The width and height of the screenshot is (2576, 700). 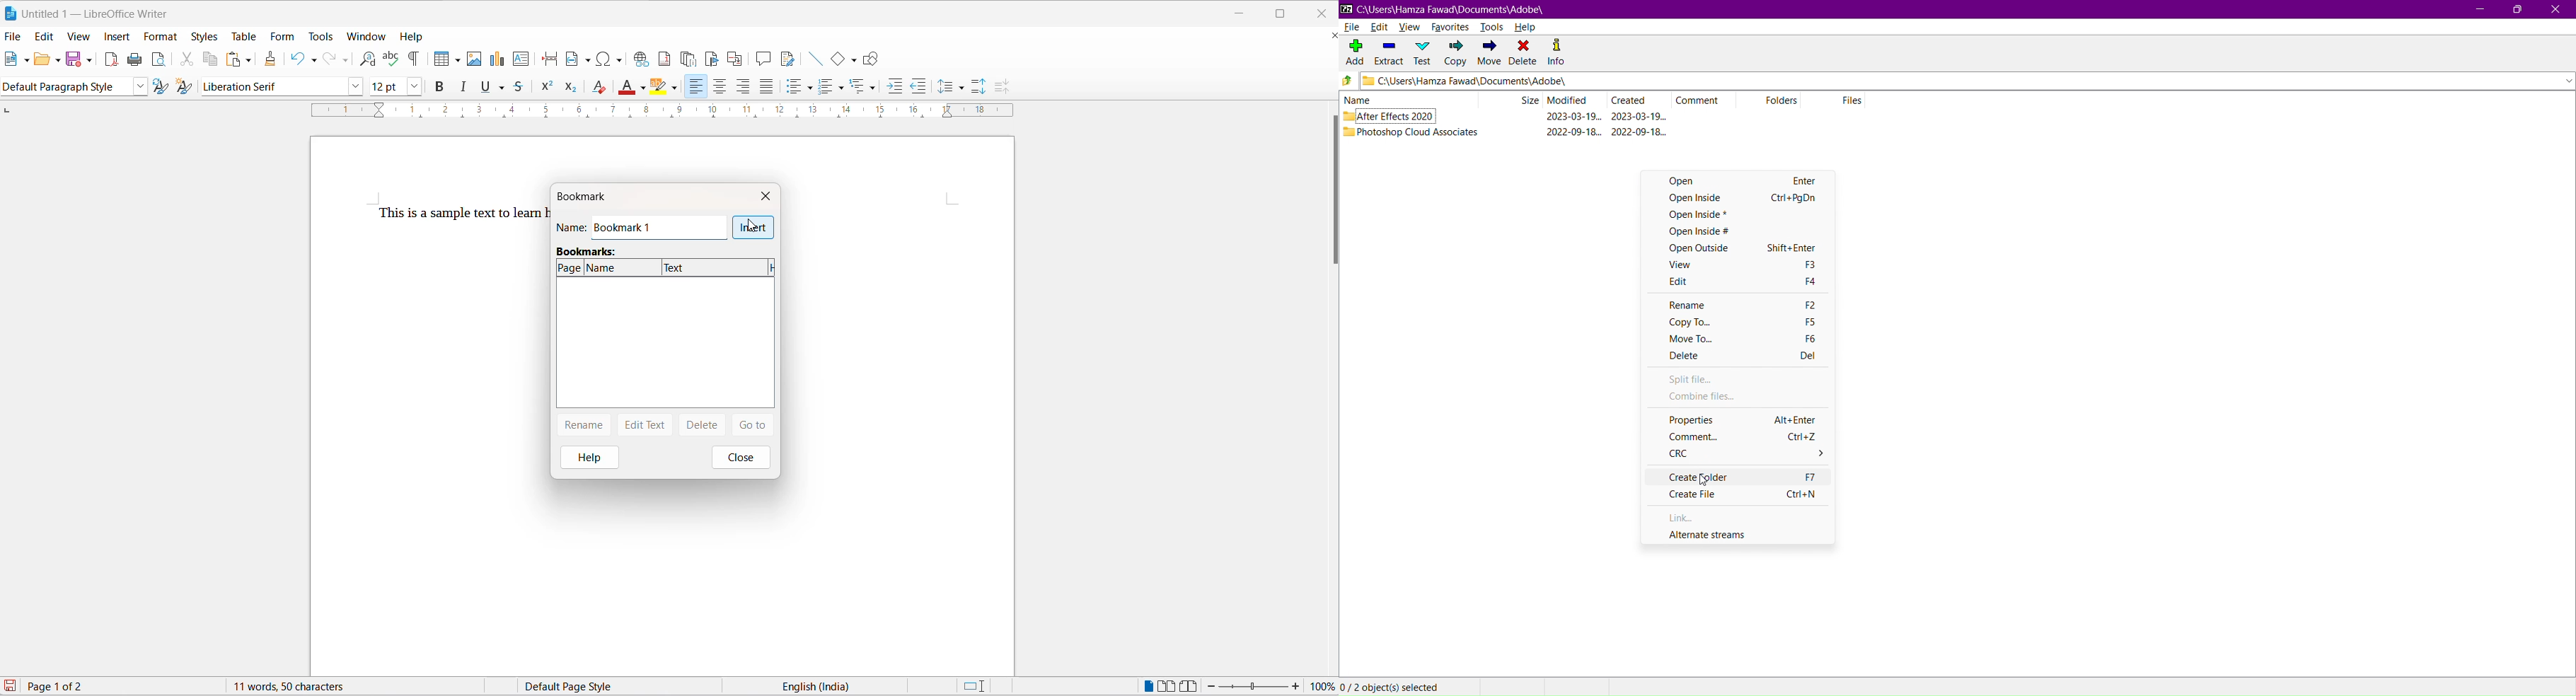 I want to click on insert, so click(x=753, y=228).